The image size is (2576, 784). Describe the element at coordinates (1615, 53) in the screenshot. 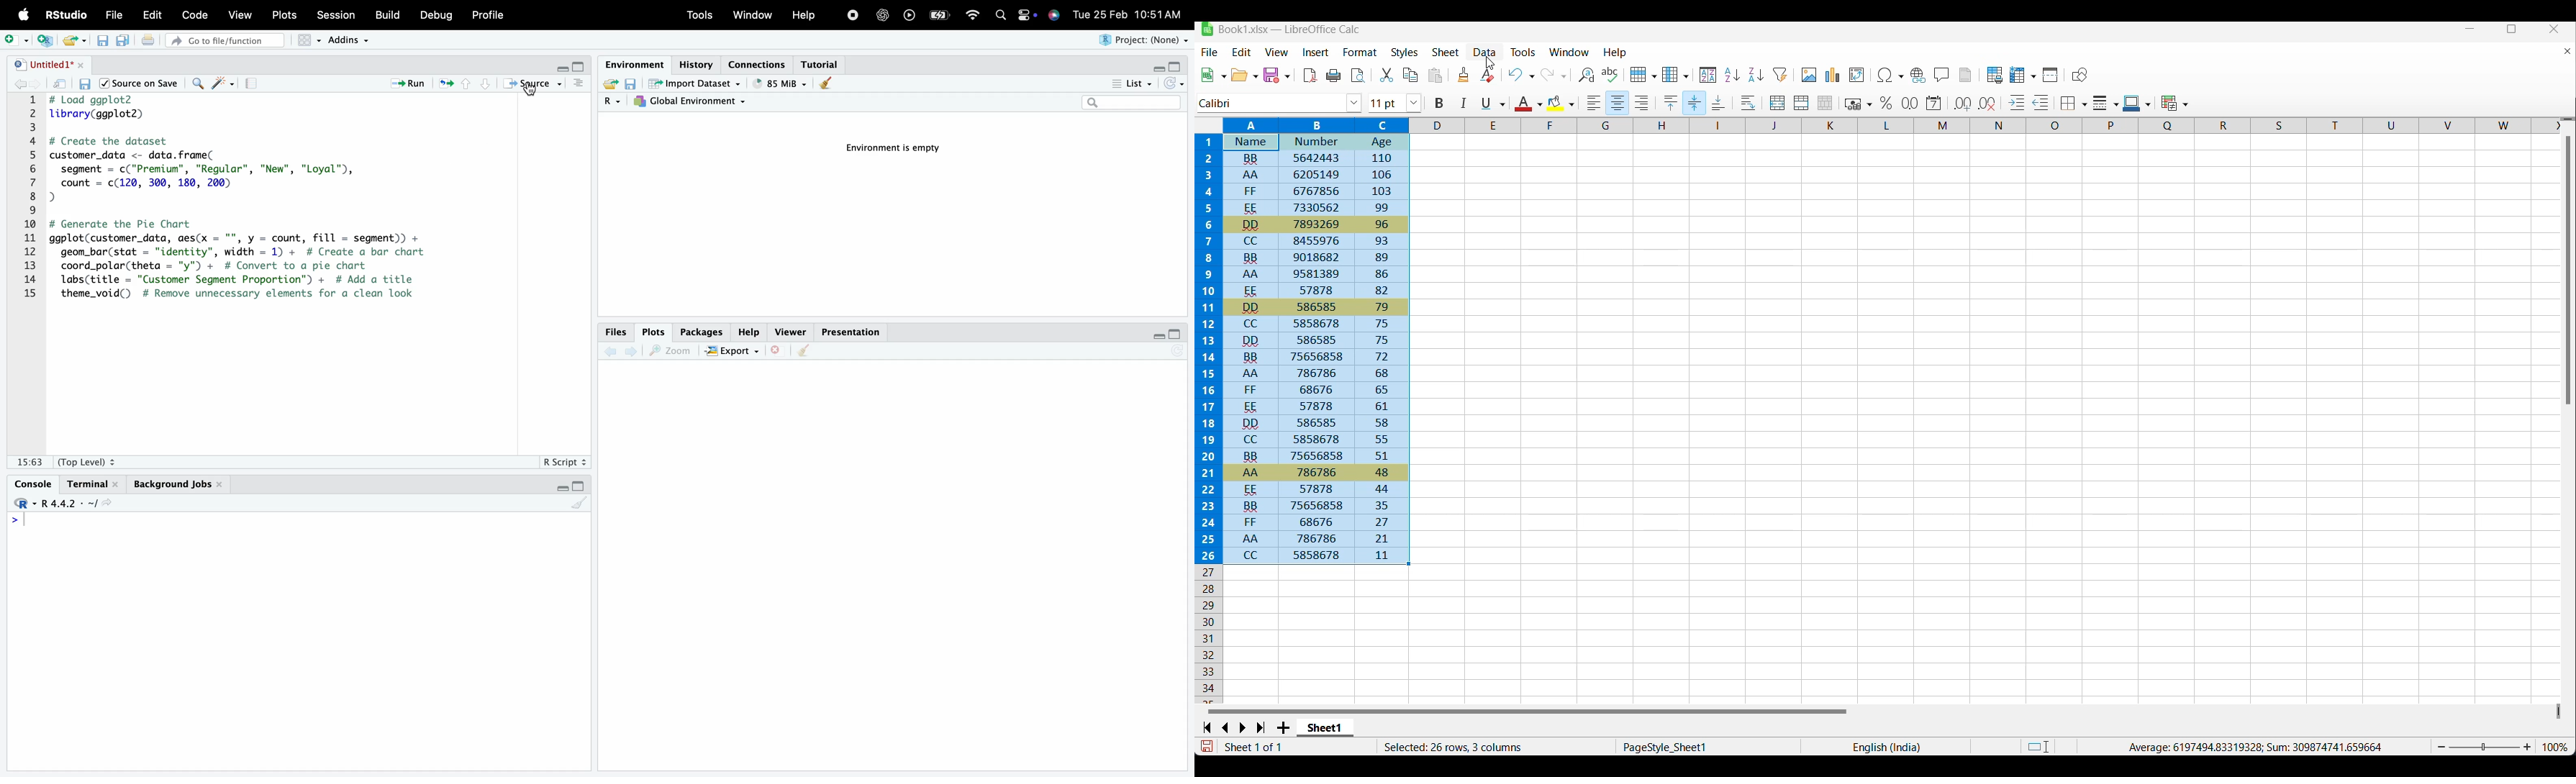

I see `Help menu` at that location.